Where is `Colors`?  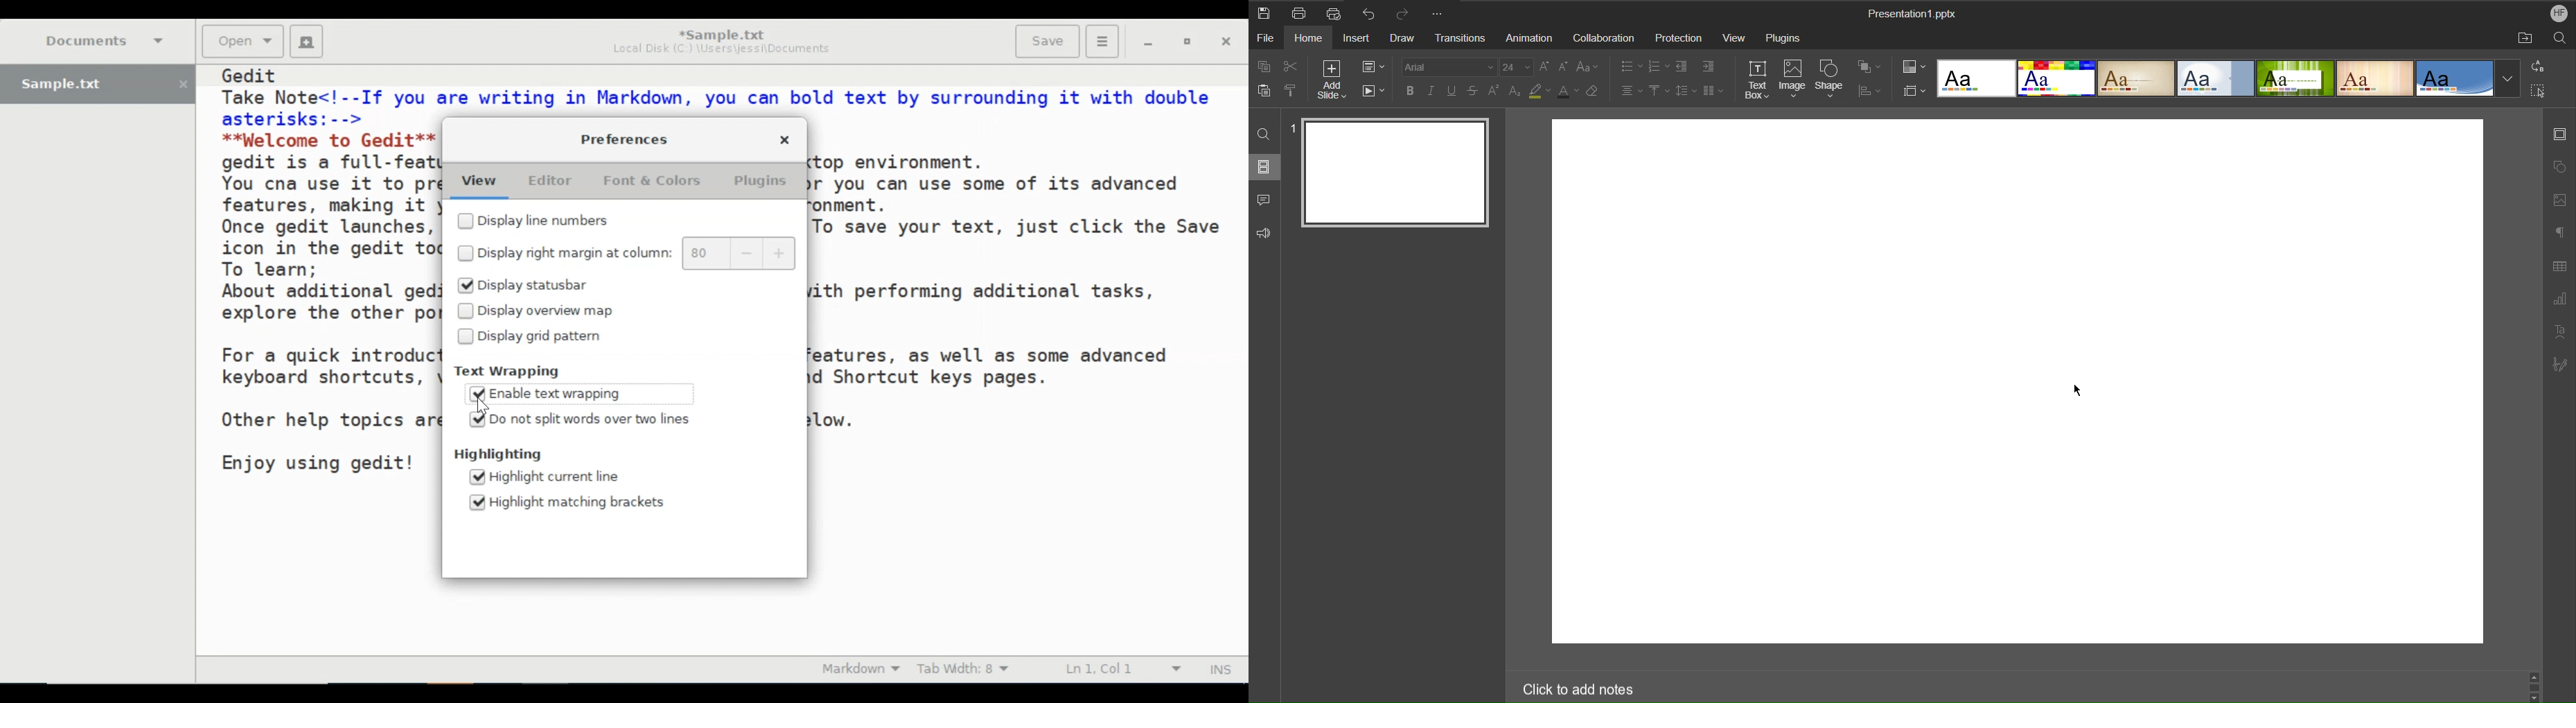
Colors is located at coordinates (1914, 68).